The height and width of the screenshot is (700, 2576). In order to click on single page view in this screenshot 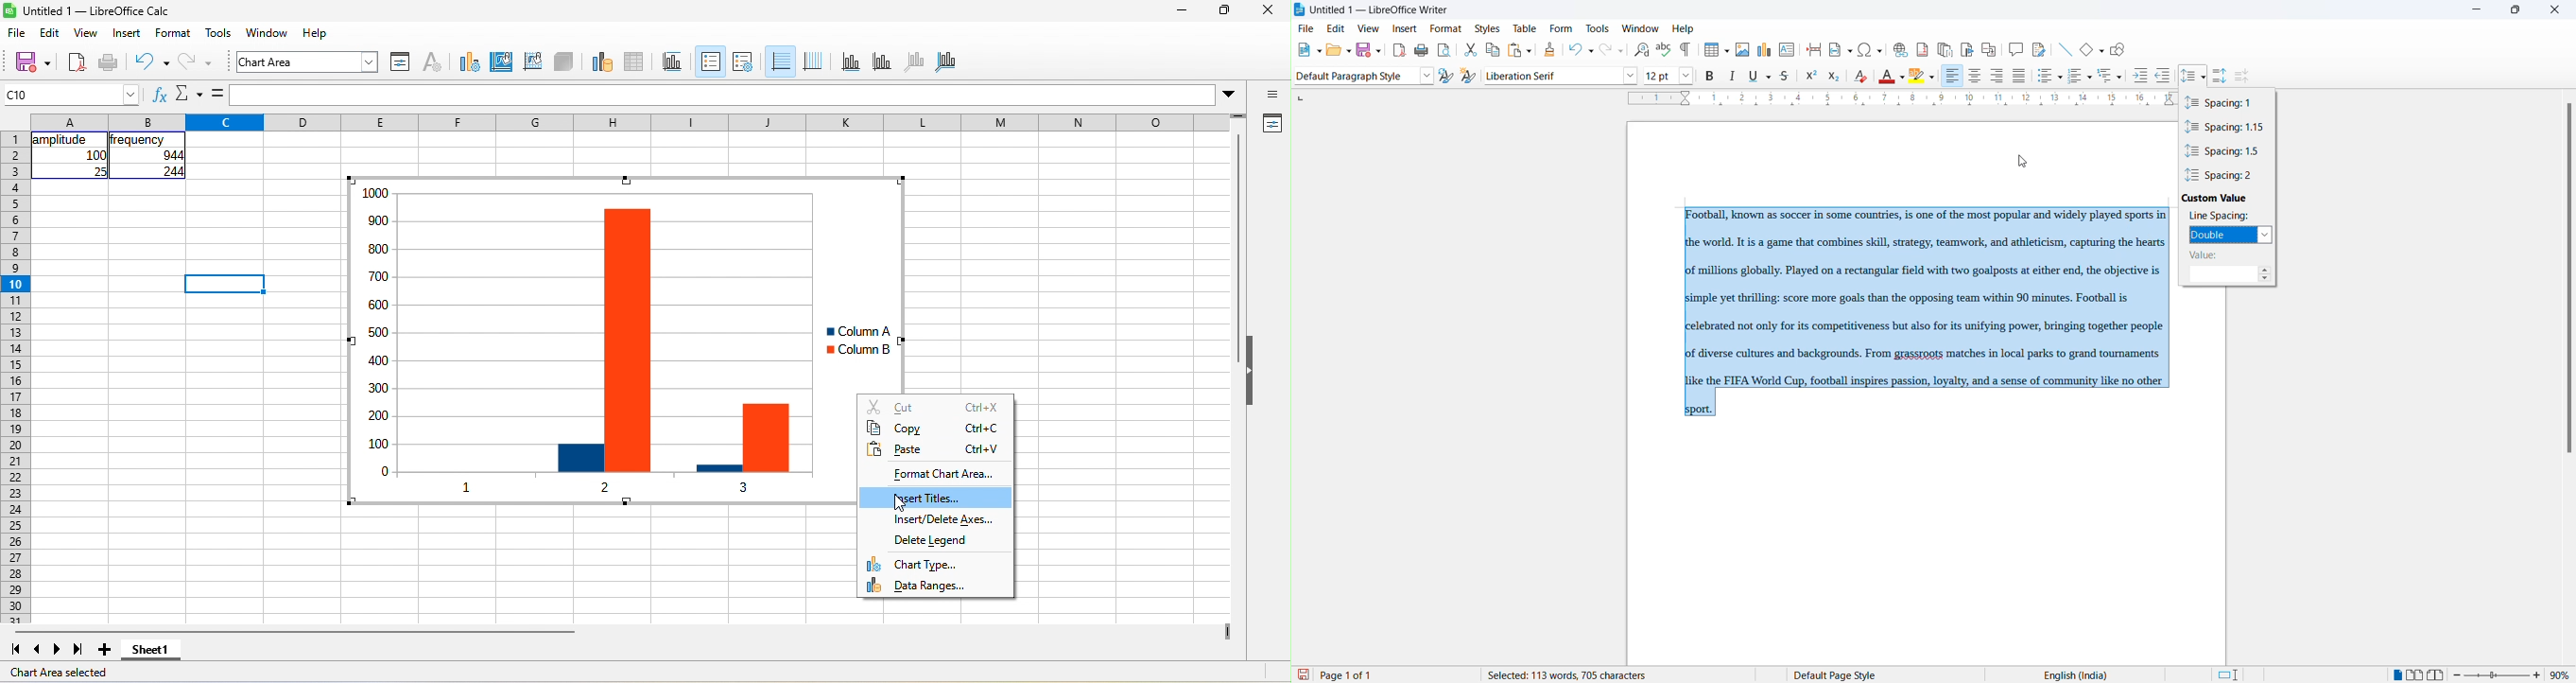, I will do `click(2395, 675)`.